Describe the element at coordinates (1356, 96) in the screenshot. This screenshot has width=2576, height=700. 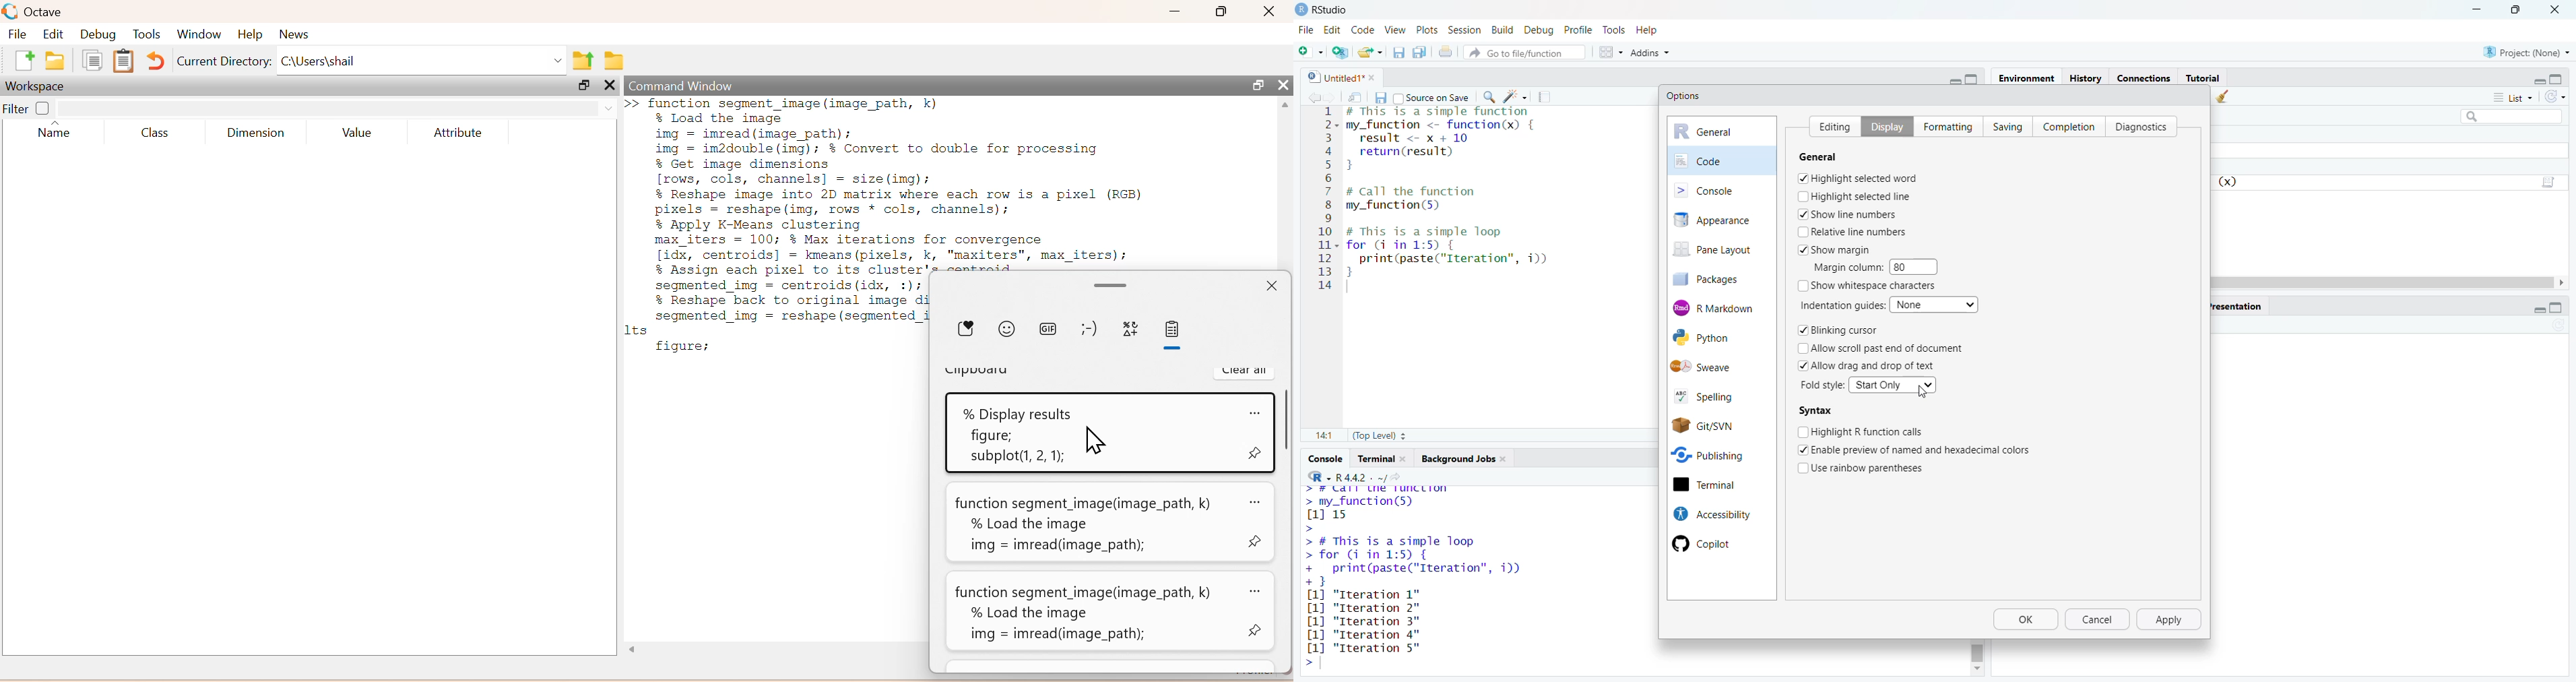
I see `show in new window` at that location.